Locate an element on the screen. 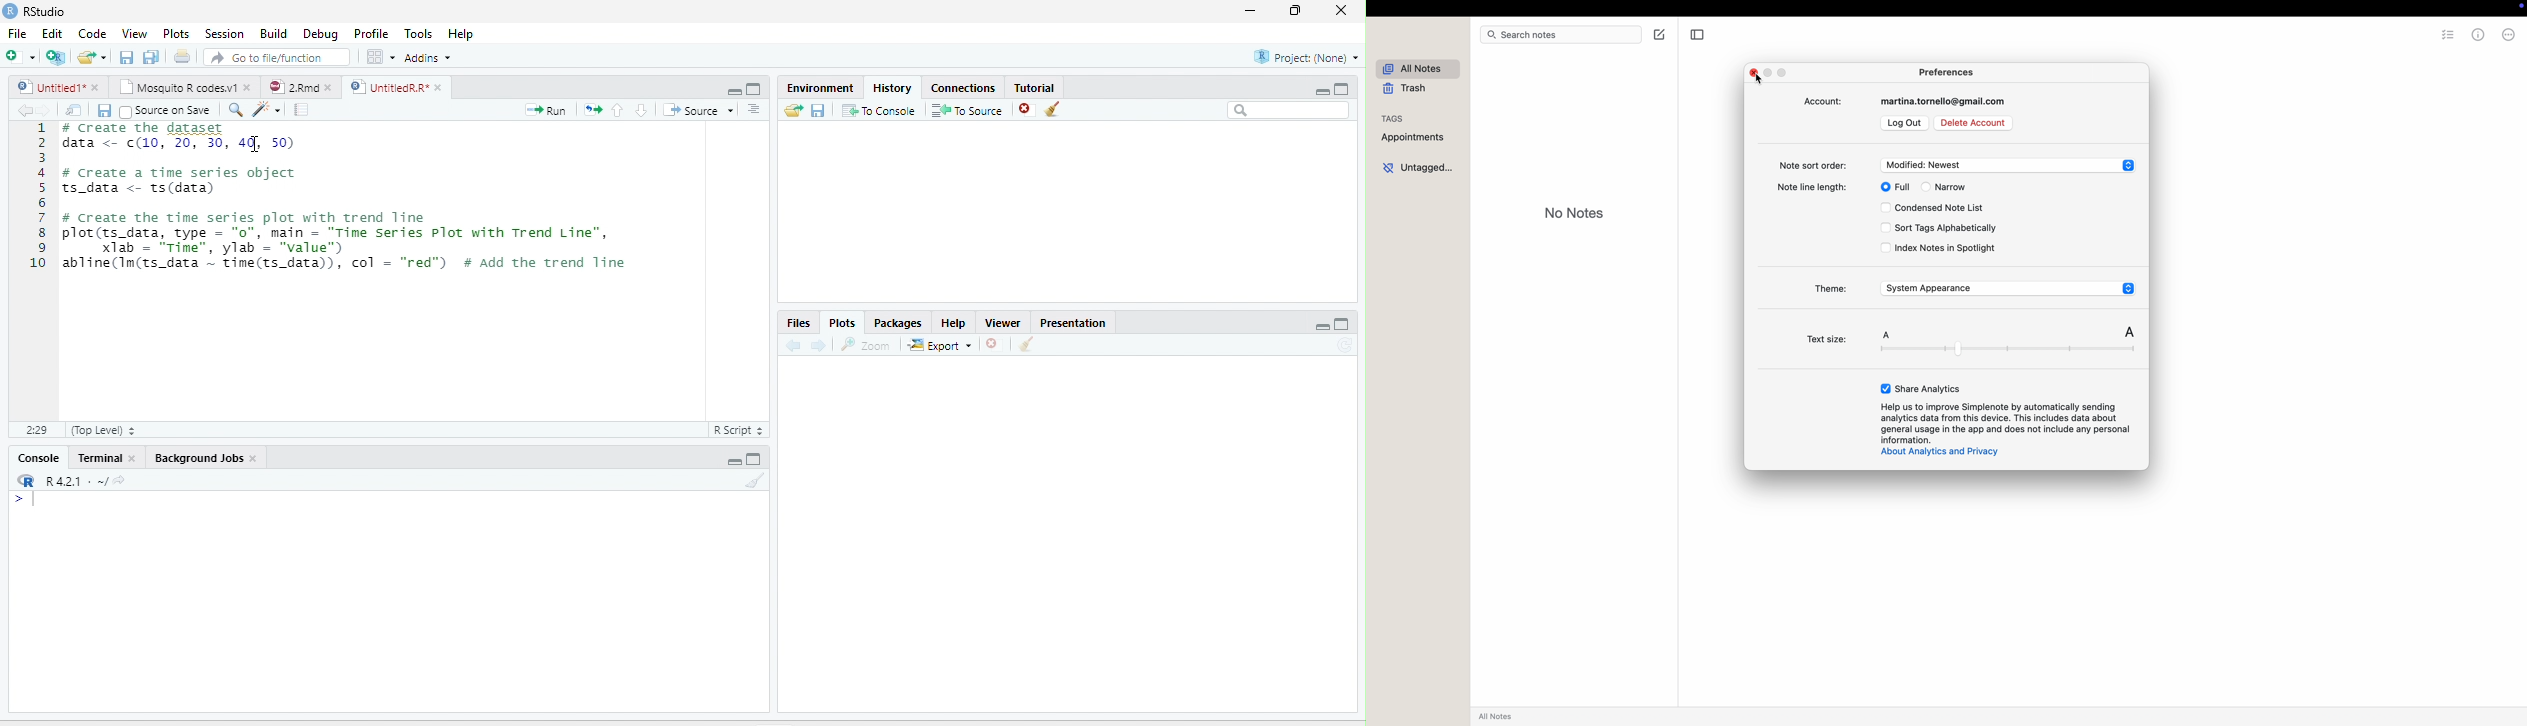 This screenshot has width=2548, height=728. Plots is located at coordinates (841, 323).